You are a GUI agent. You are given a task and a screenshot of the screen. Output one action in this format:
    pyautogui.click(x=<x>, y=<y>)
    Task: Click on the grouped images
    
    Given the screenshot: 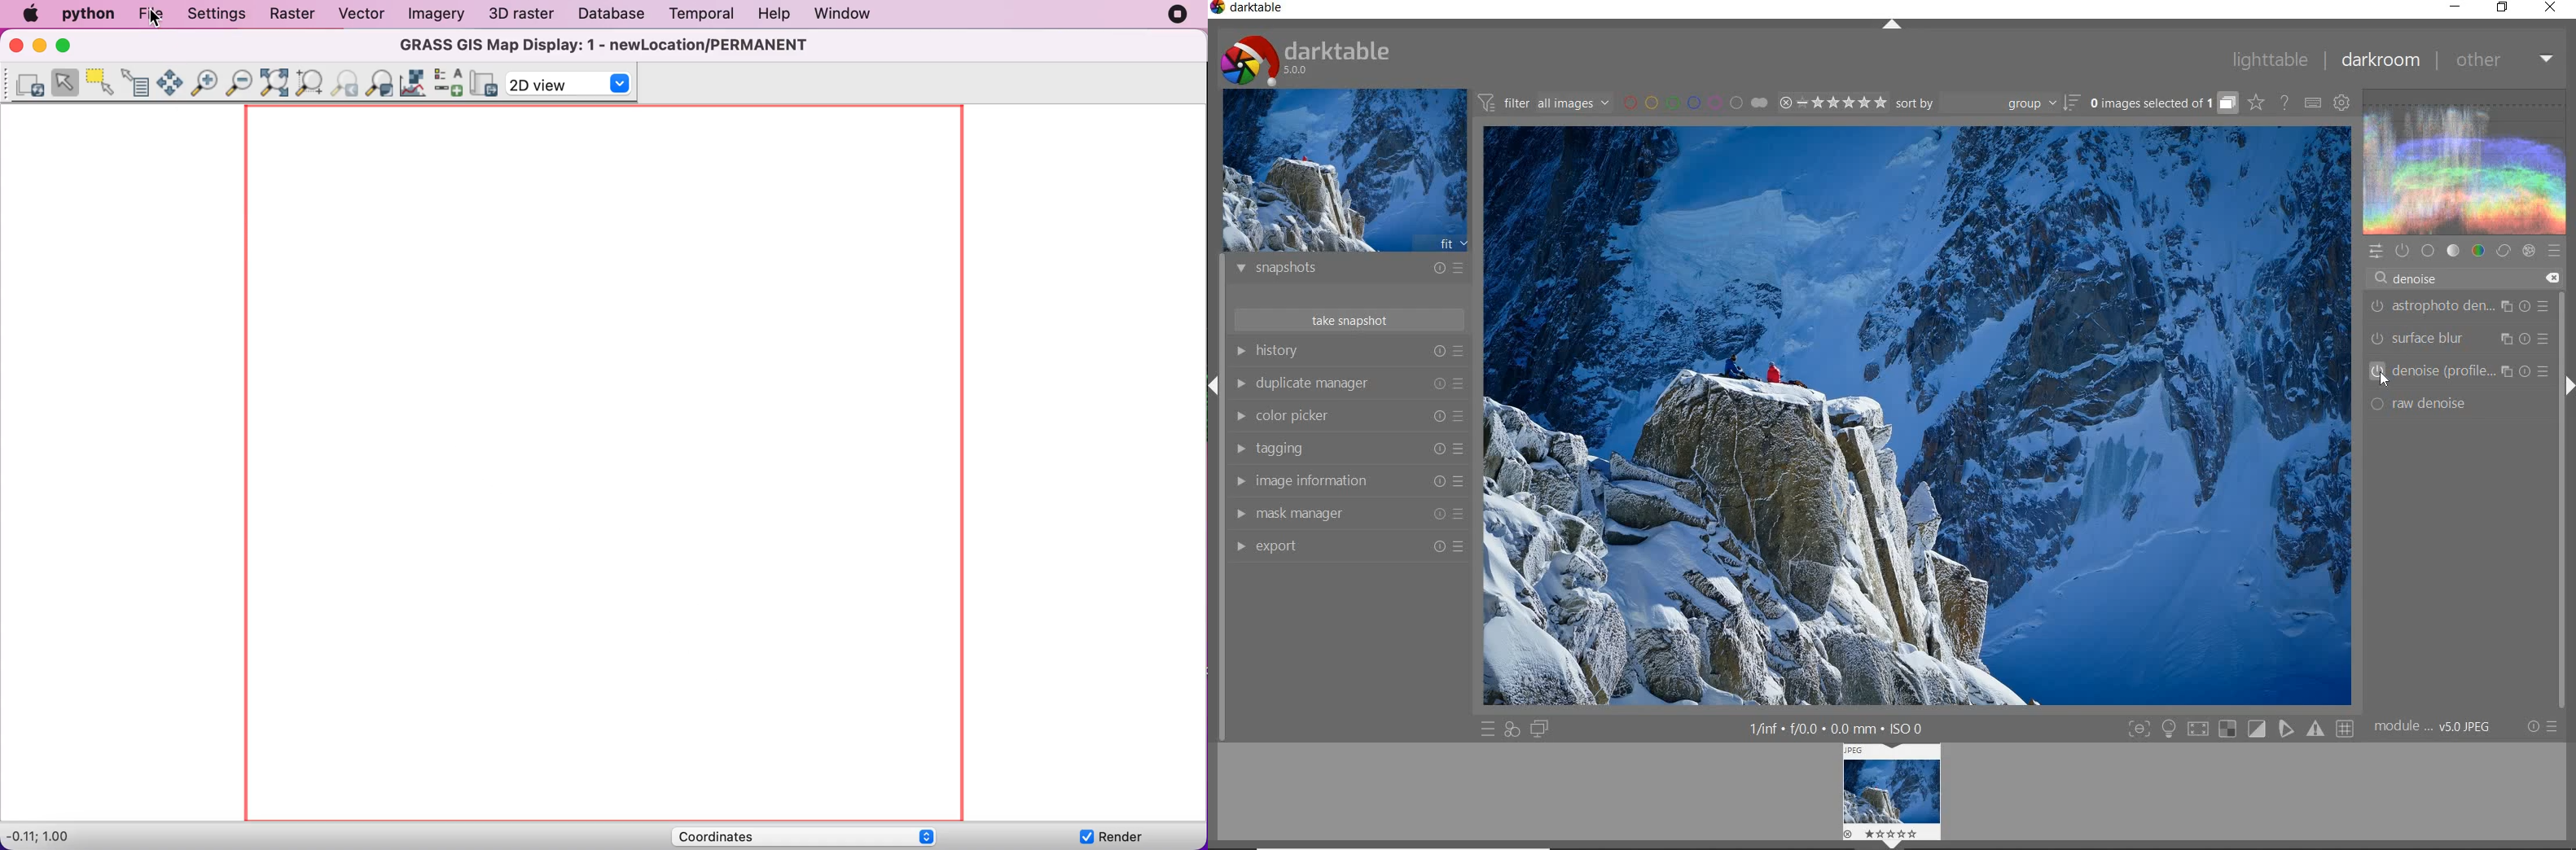 What is the action you would take?
    pyautogui.click(x=2163, y=103)
    